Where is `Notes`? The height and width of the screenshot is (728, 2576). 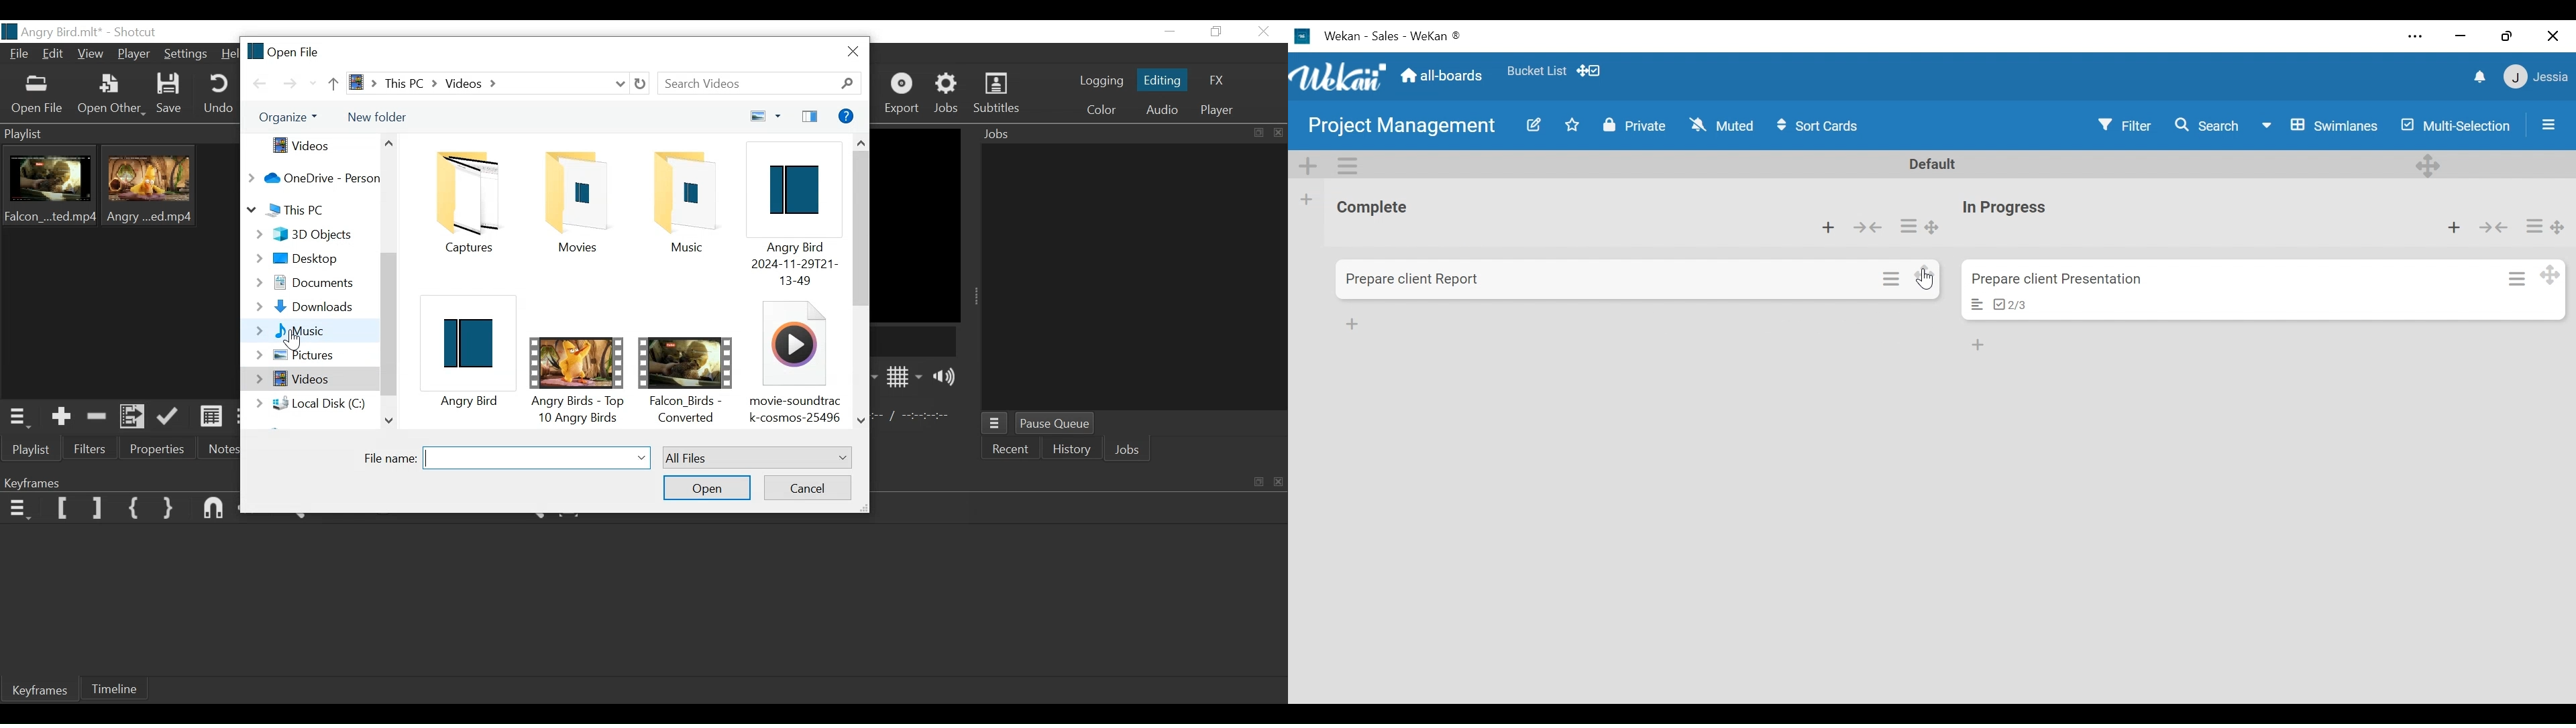
Notes is located at coordinates (216, 450).